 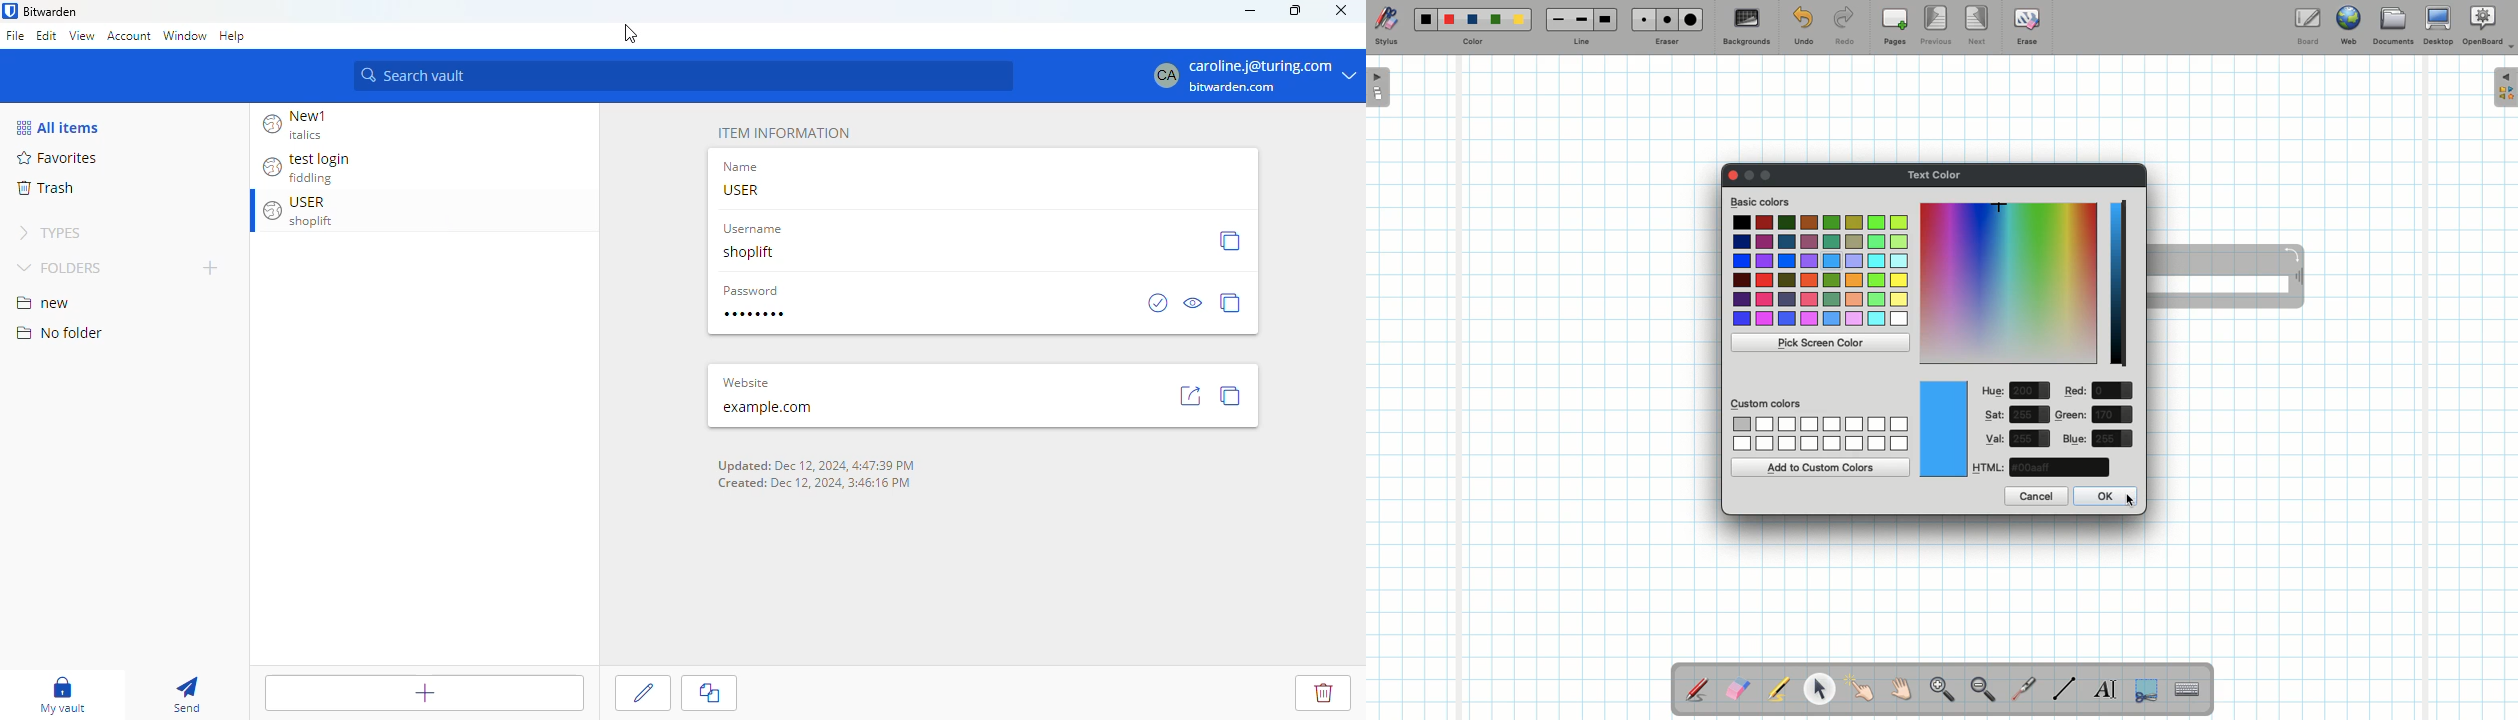 I want to click on copy, so click(x=1231, y=241).